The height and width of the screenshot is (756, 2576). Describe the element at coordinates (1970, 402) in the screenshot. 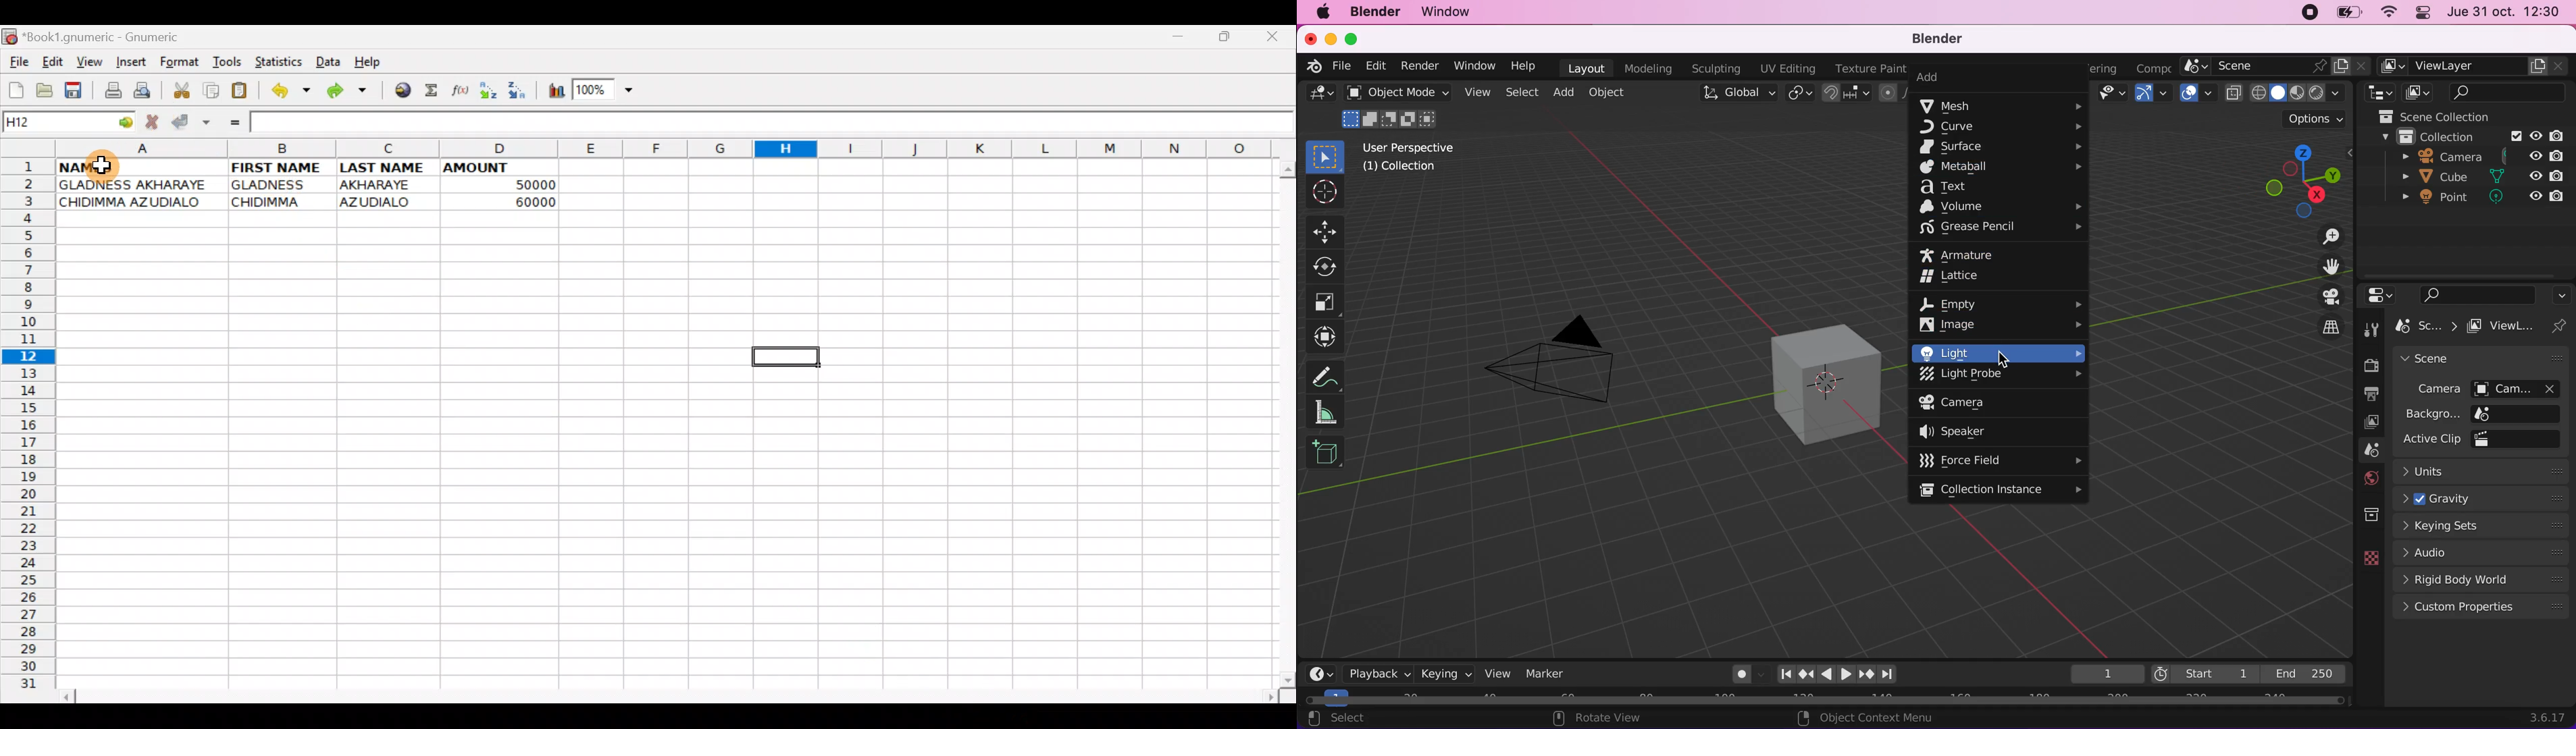

I see `camera` at that location.